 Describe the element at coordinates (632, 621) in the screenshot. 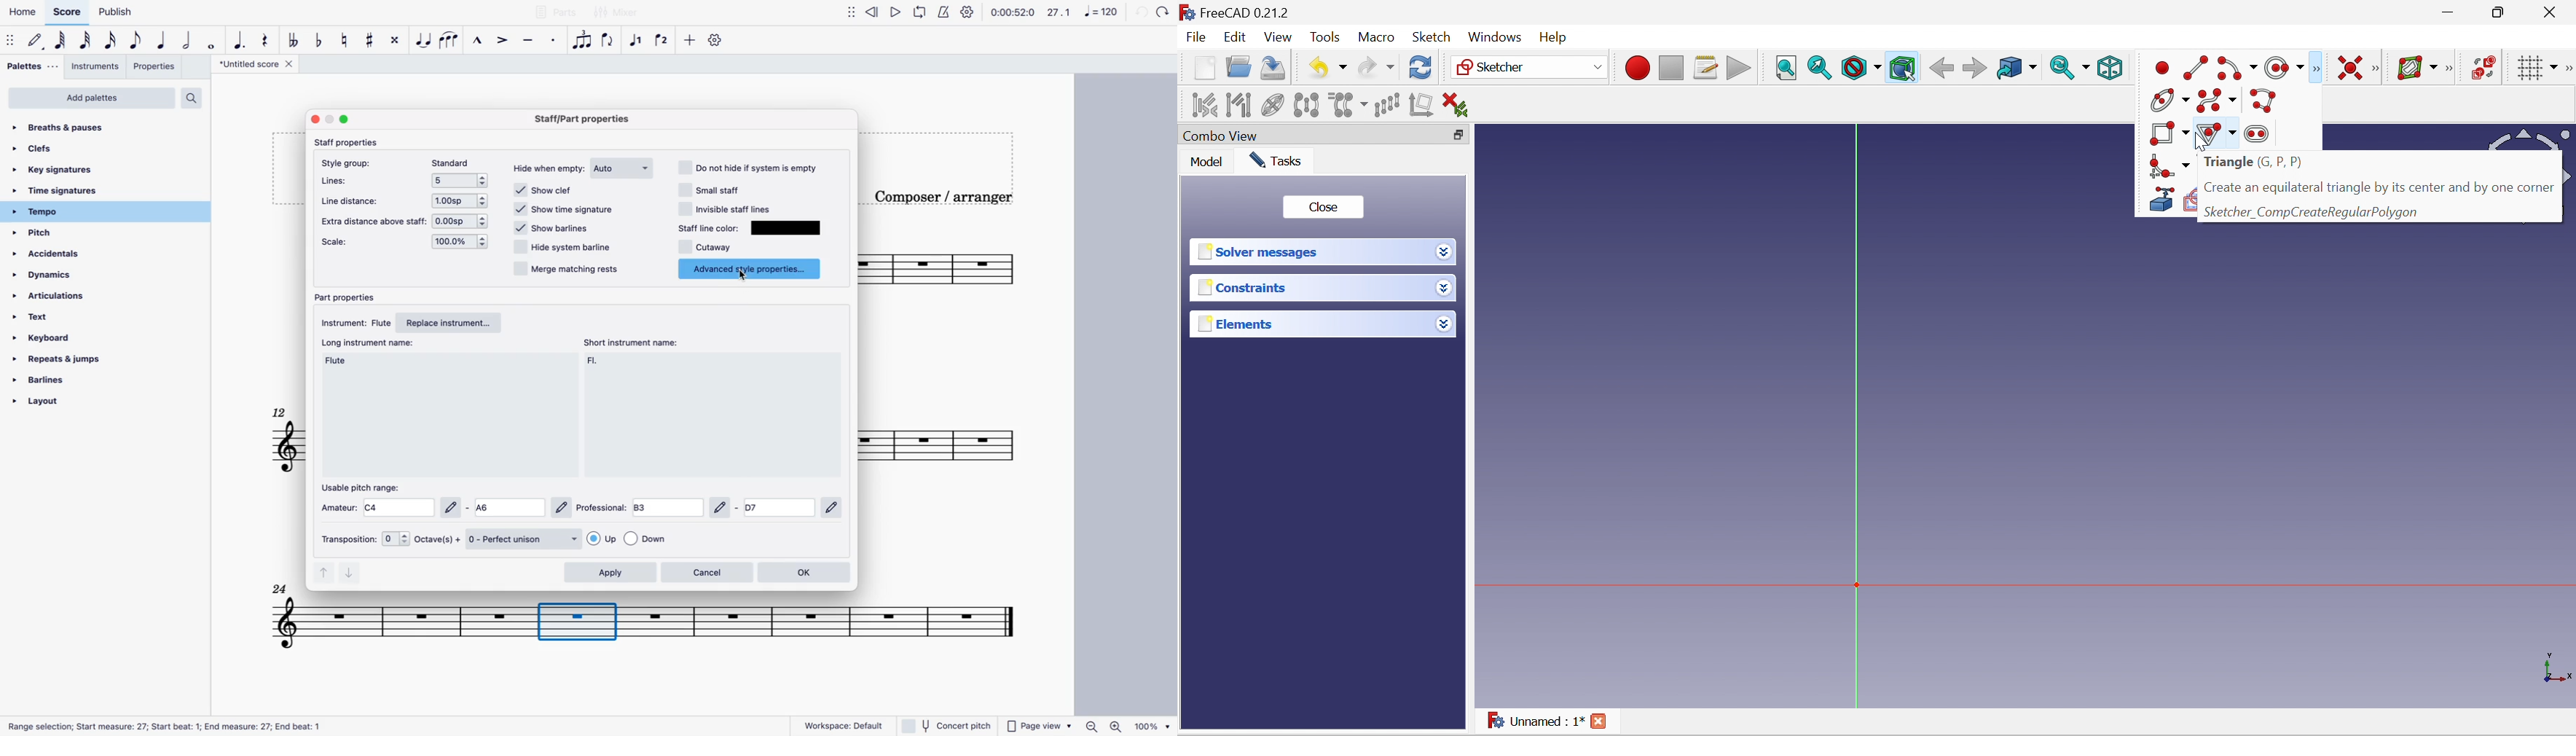

I see `` at that location.